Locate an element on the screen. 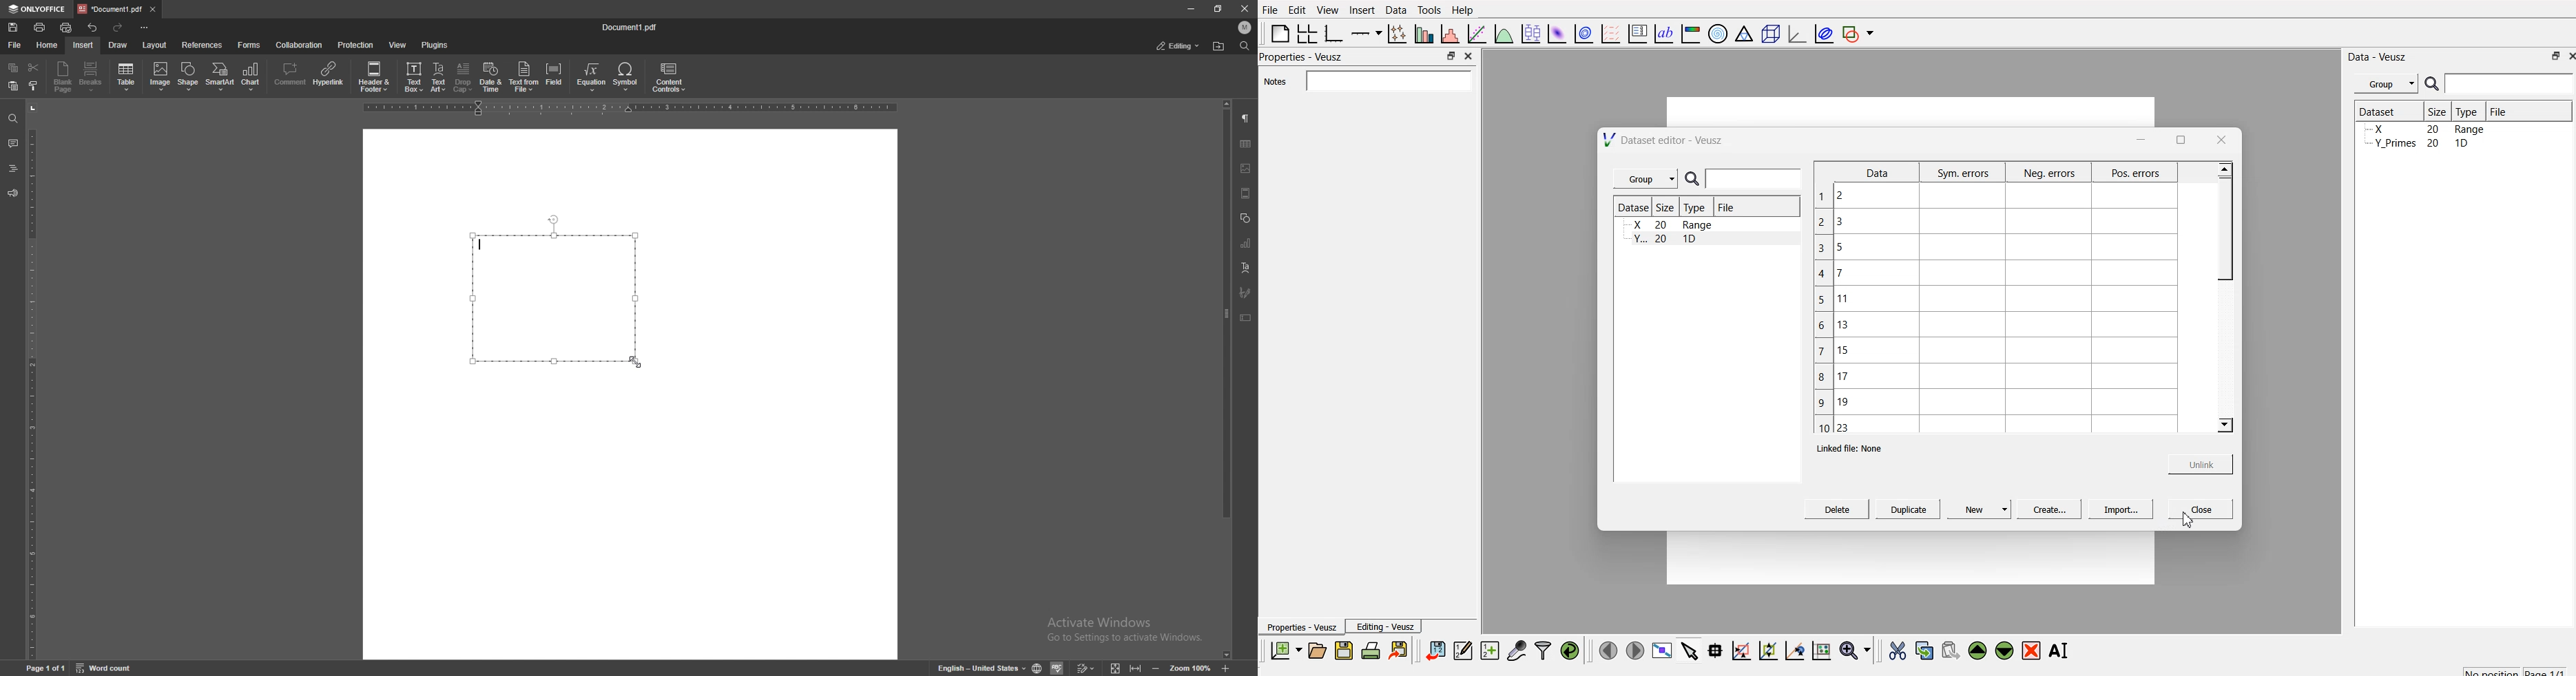  print document is located at coordinates (1372, 651).